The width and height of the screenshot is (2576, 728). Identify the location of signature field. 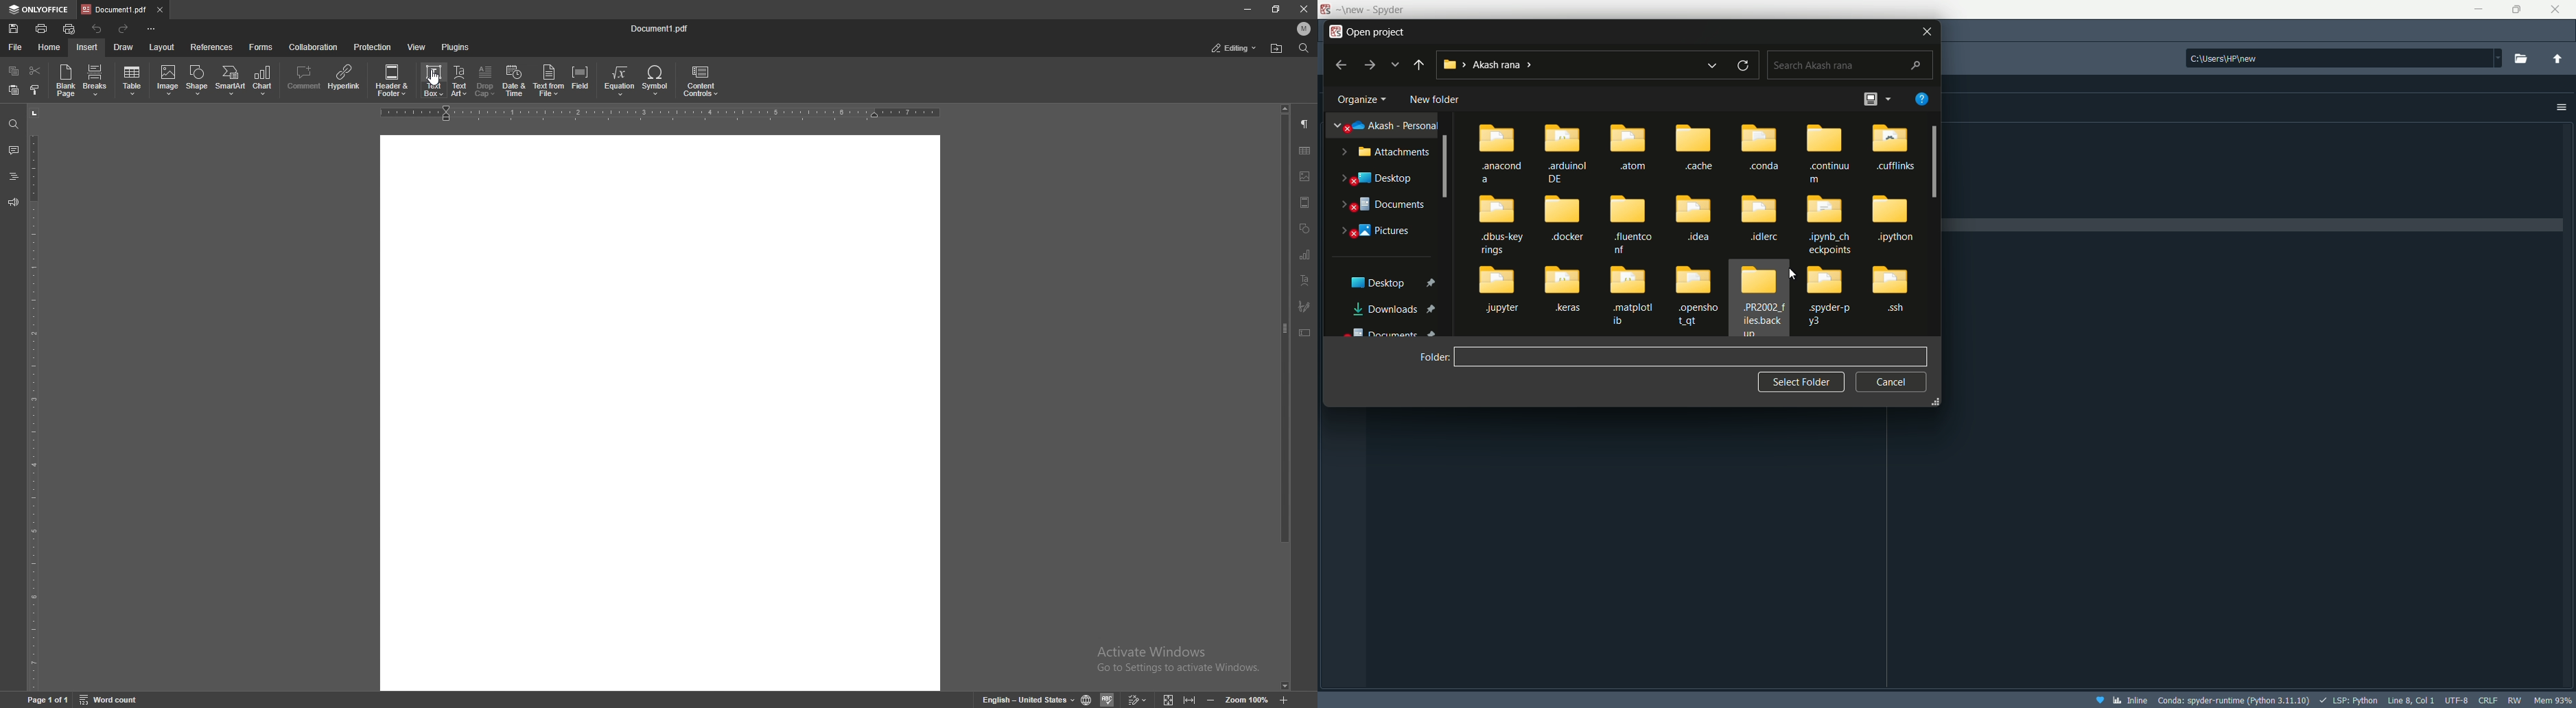
(1304, 305).